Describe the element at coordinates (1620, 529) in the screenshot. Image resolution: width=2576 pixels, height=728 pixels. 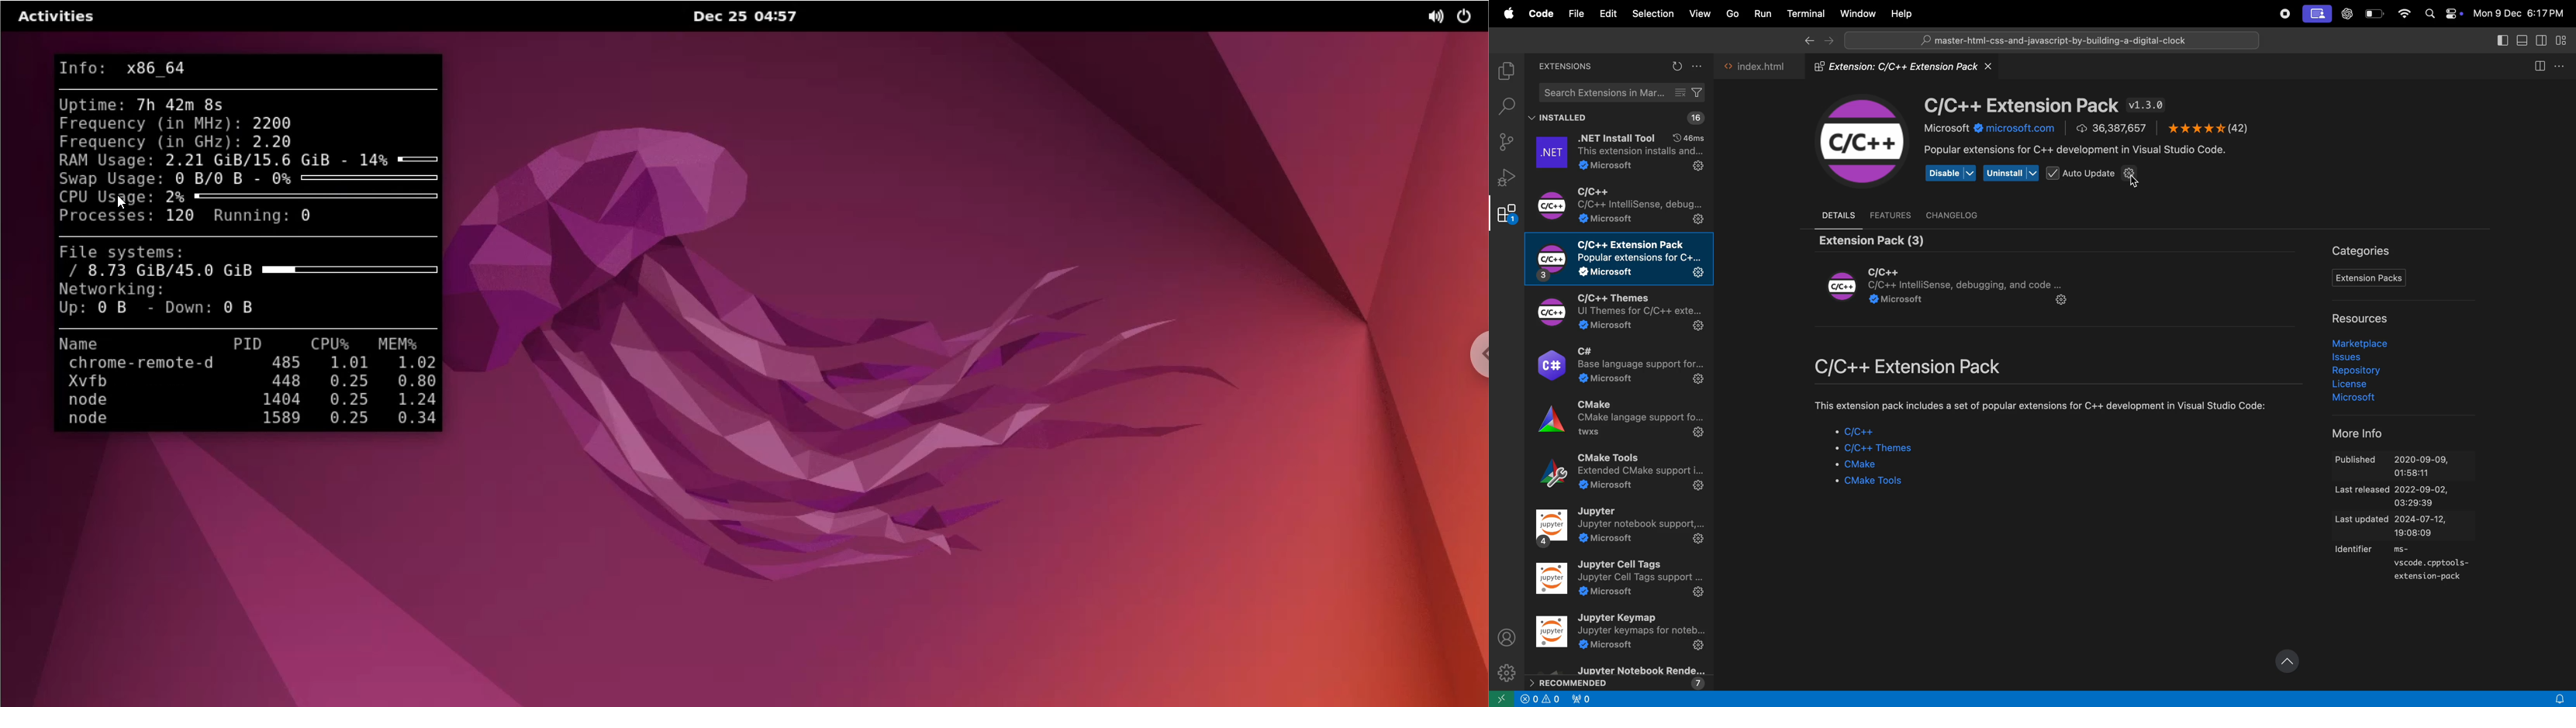
I see `jupyter note book extensions` at that location.